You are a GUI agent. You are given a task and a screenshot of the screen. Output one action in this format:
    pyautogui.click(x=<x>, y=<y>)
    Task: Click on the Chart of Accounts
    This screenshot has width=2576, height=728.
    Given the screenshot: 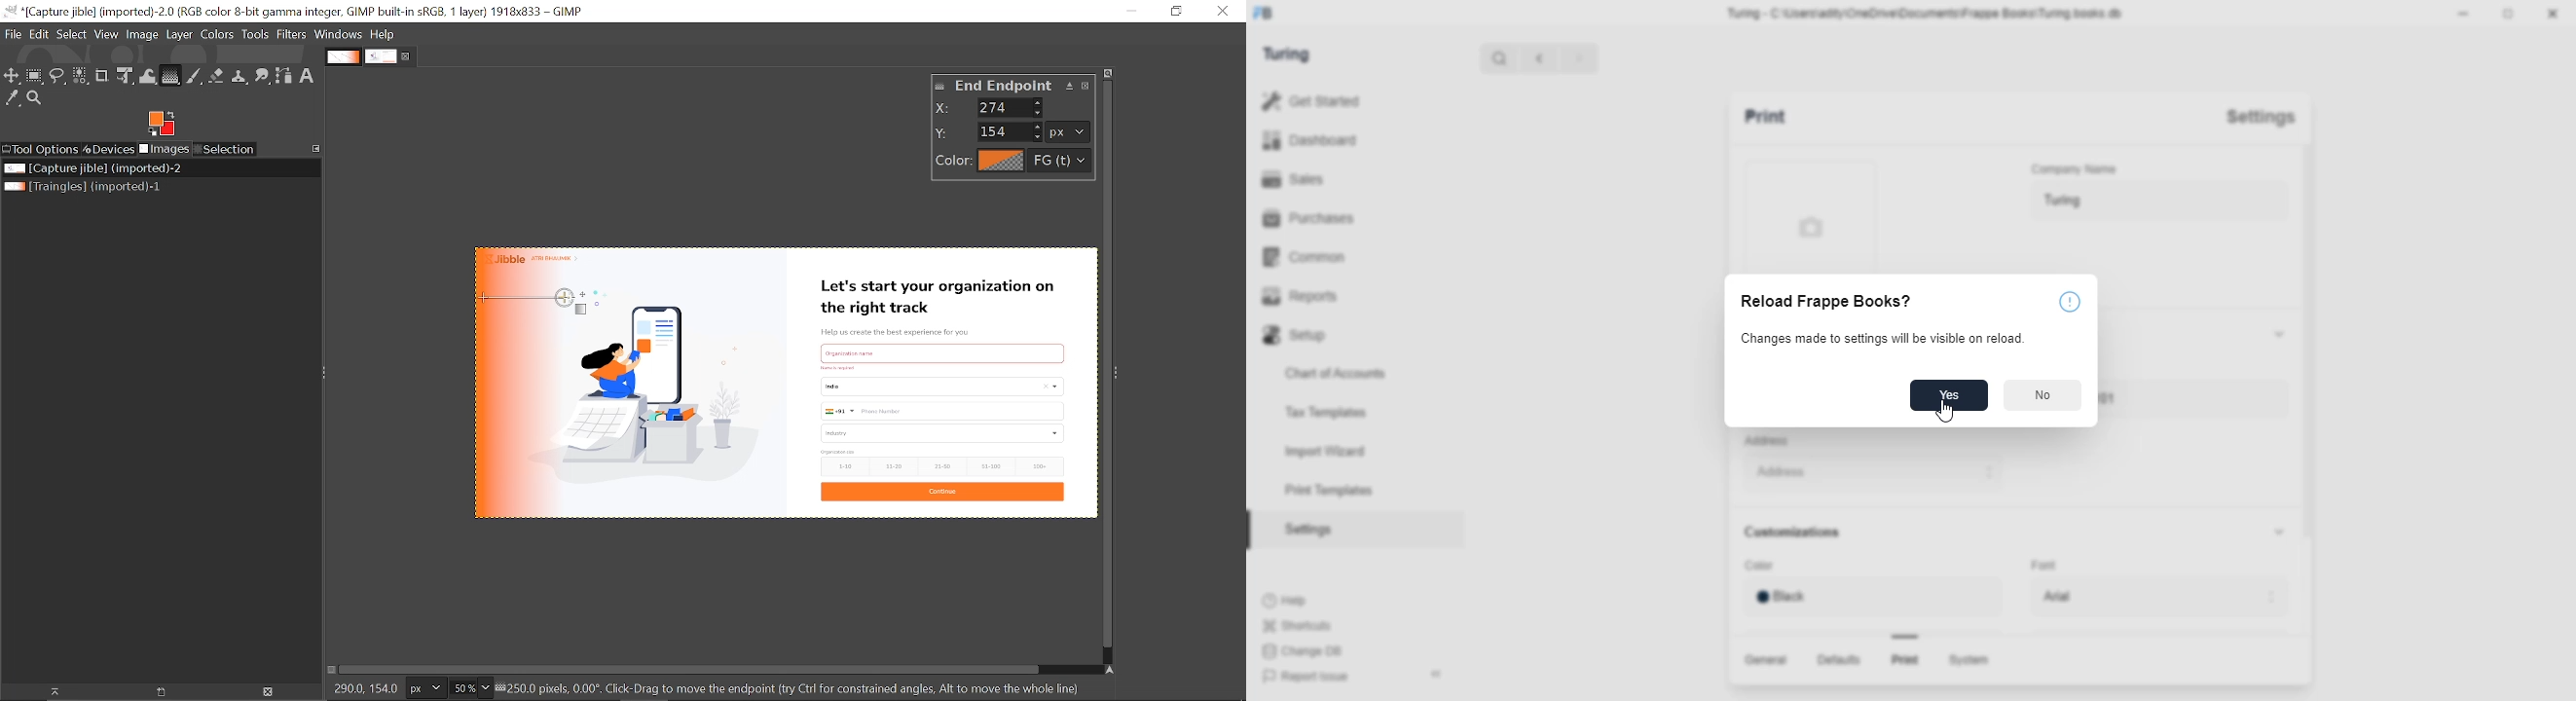 What is the action you would take?
    pyautogui.click(x=1343, y=372)
    